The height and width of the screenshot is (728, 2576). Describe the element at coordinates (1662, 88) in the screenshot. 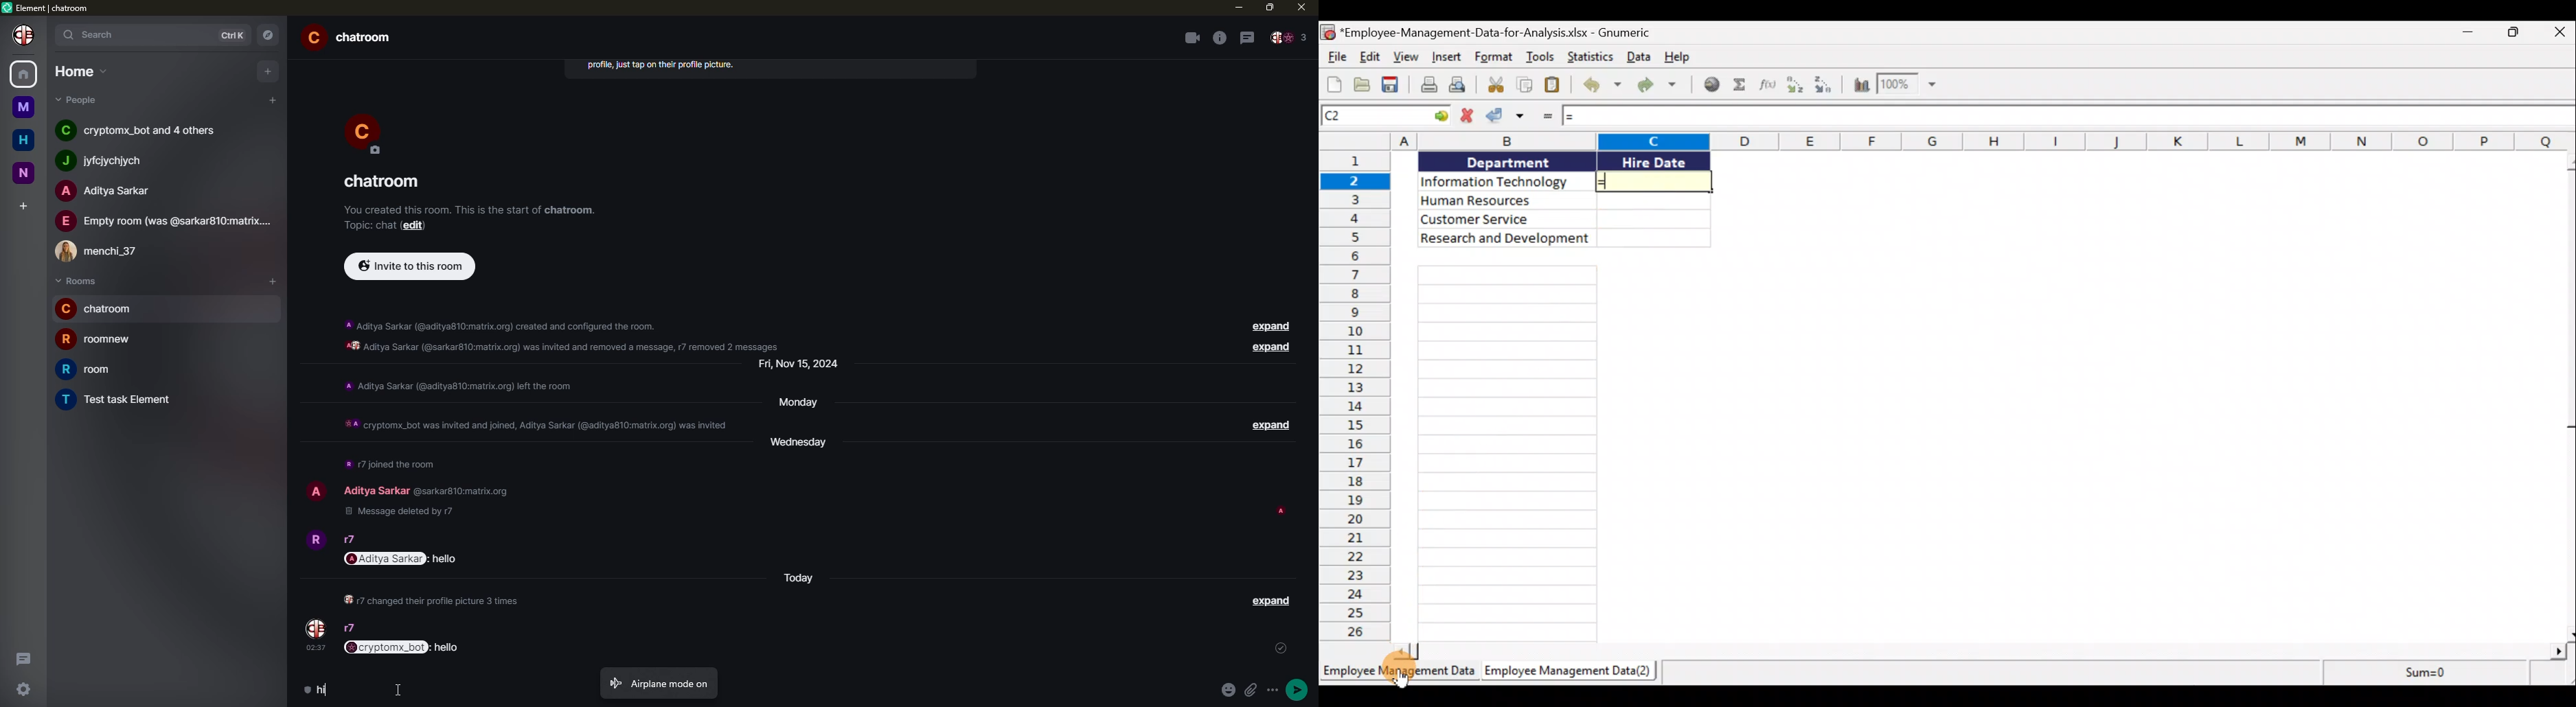

I see `Redo undone action` at that location.